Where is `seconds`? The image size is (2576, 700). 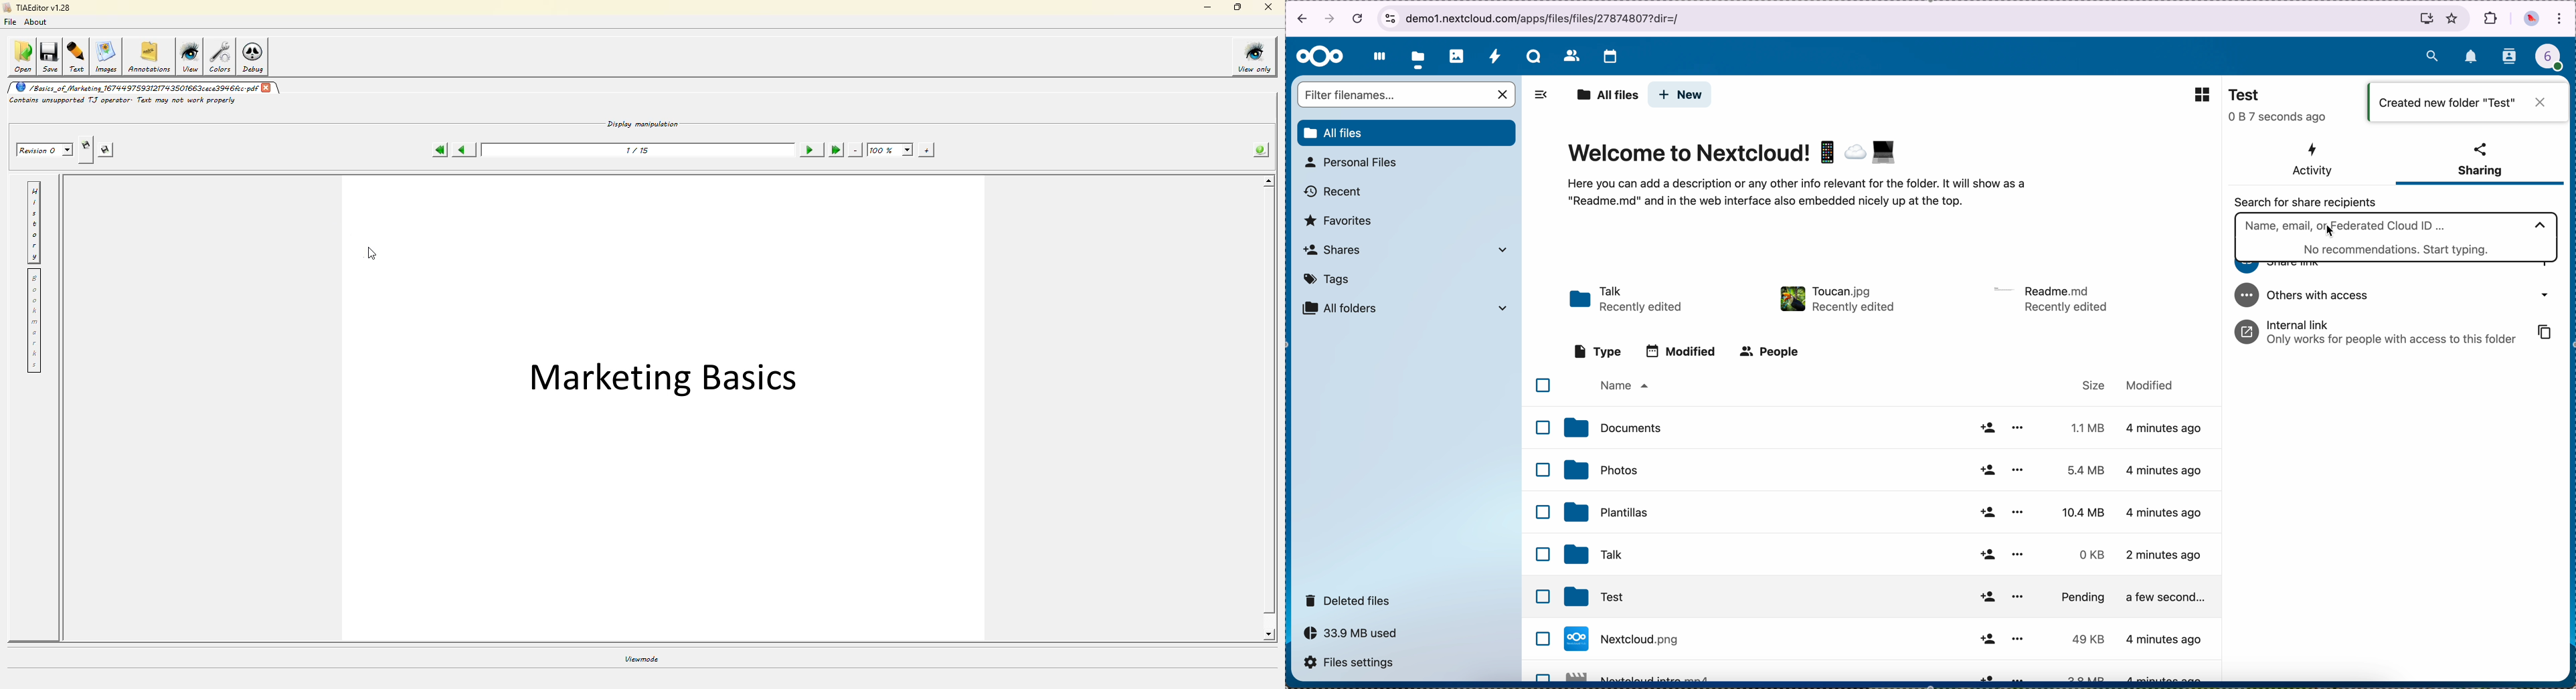 seconds is located at coordinates (2281, 117).